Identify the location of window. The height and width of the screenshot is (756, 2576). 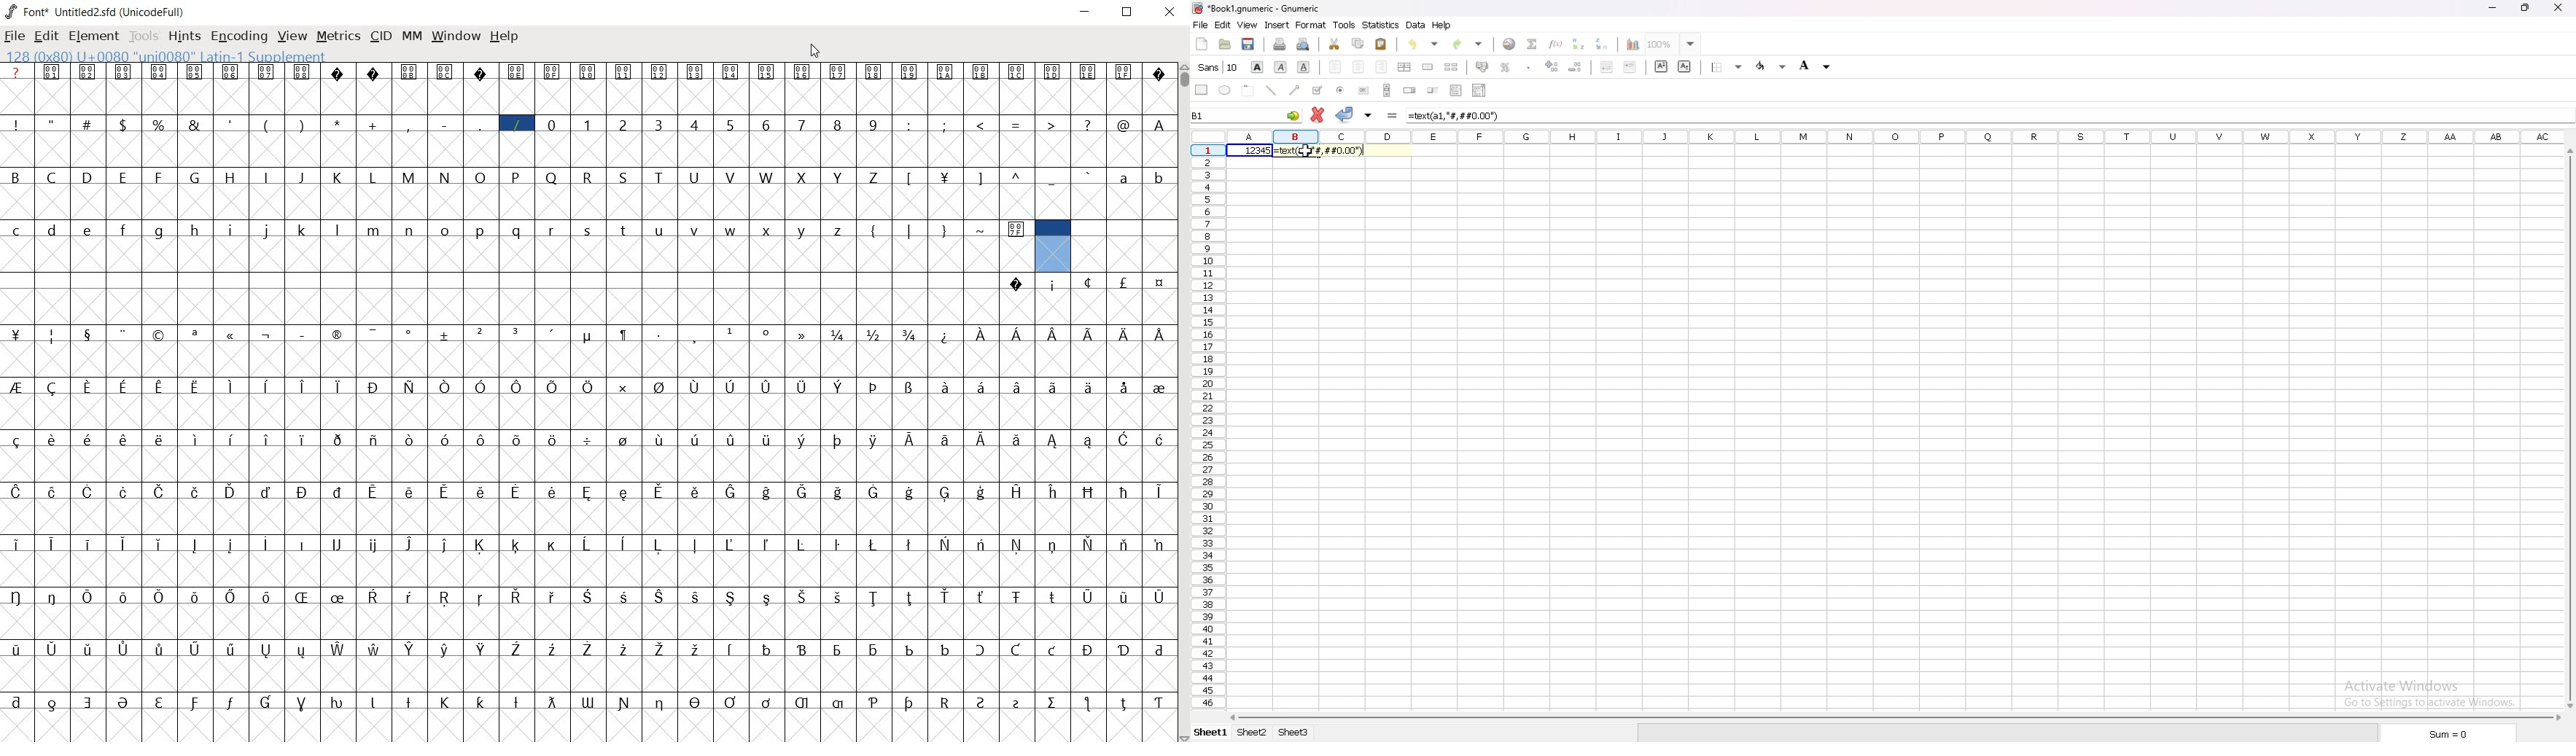
(456, 36).